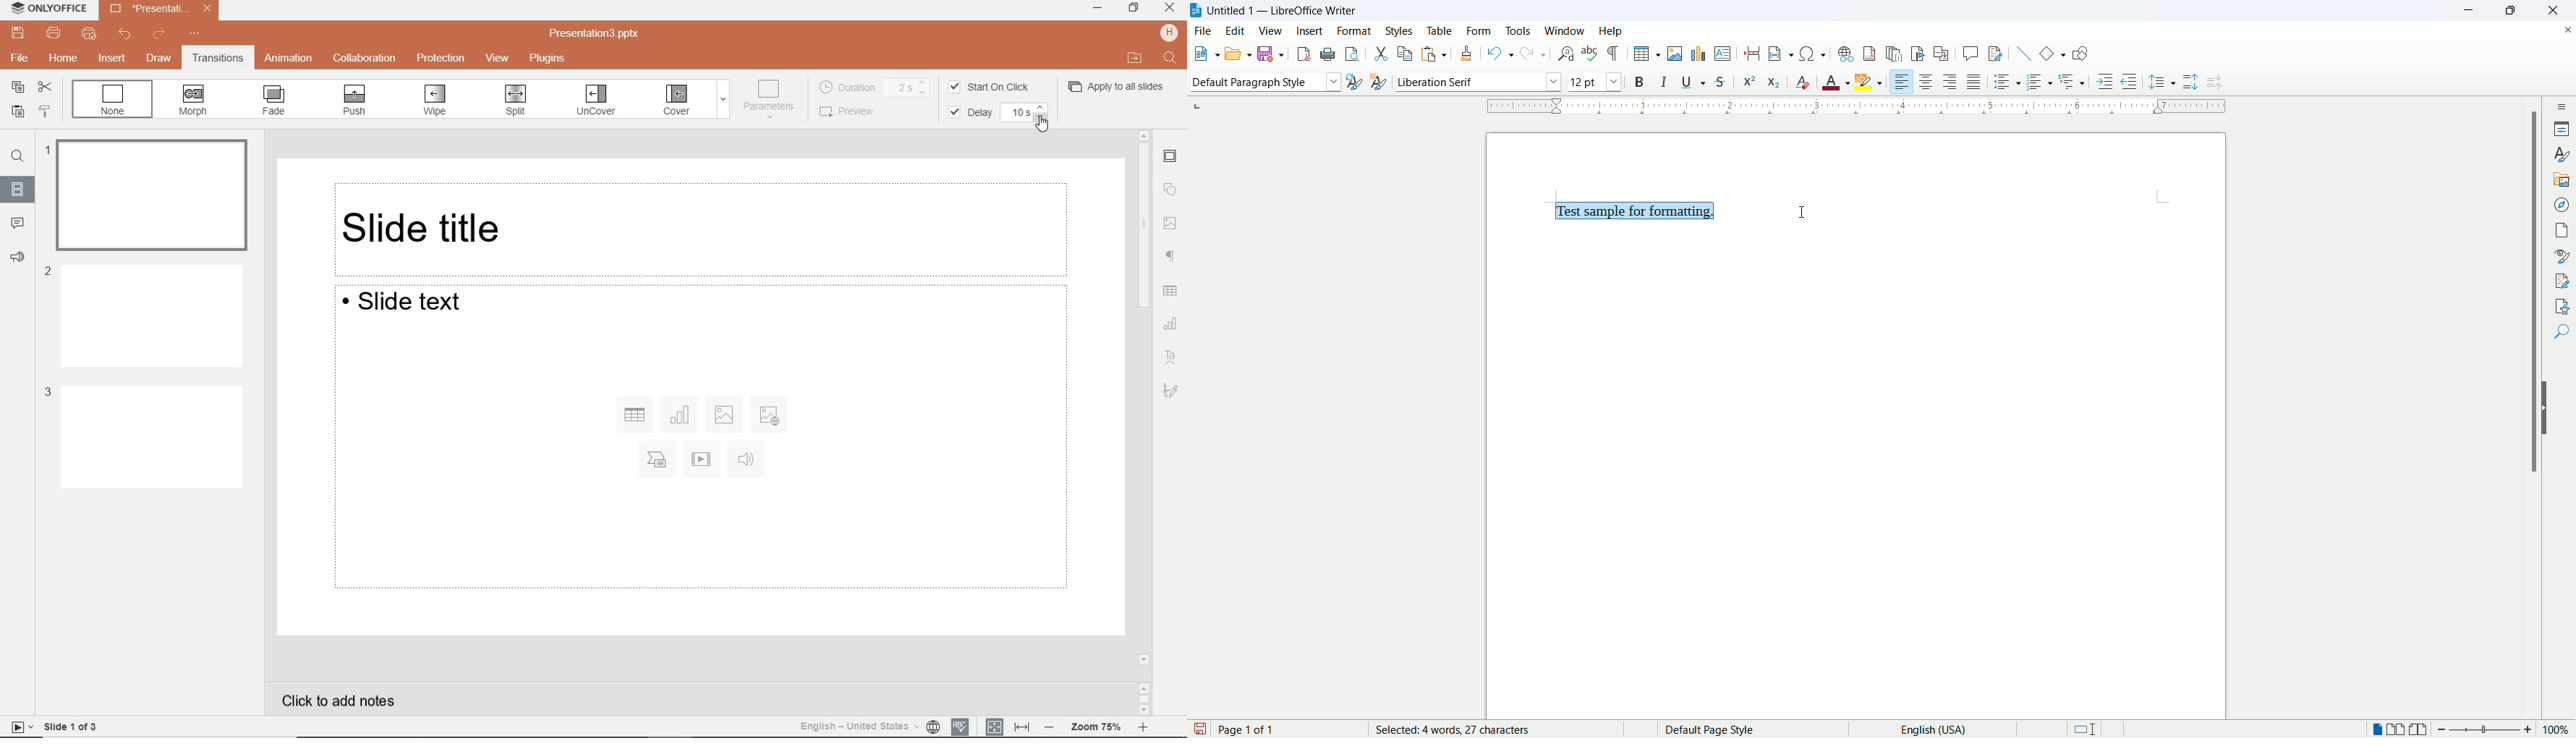 This screenshot has height=756, width=2576. Describe the element at coordinates (1380, 81) in the screenshot. I see `new style` at that location.